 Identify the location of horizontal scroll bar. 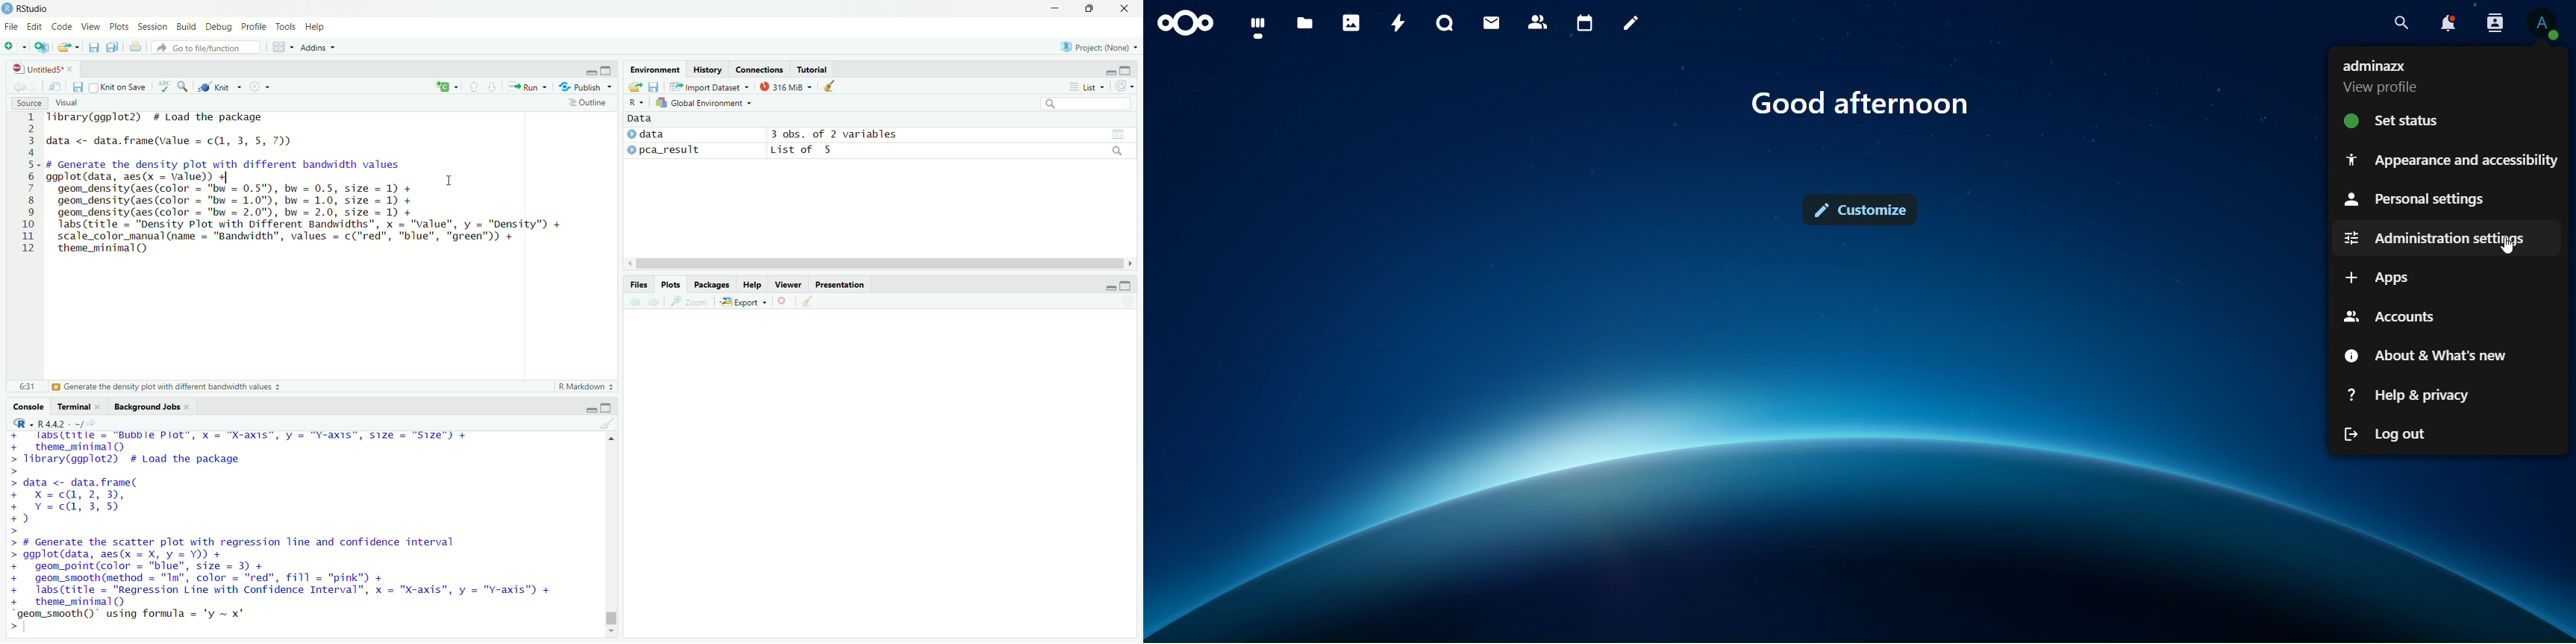
(880, 264).